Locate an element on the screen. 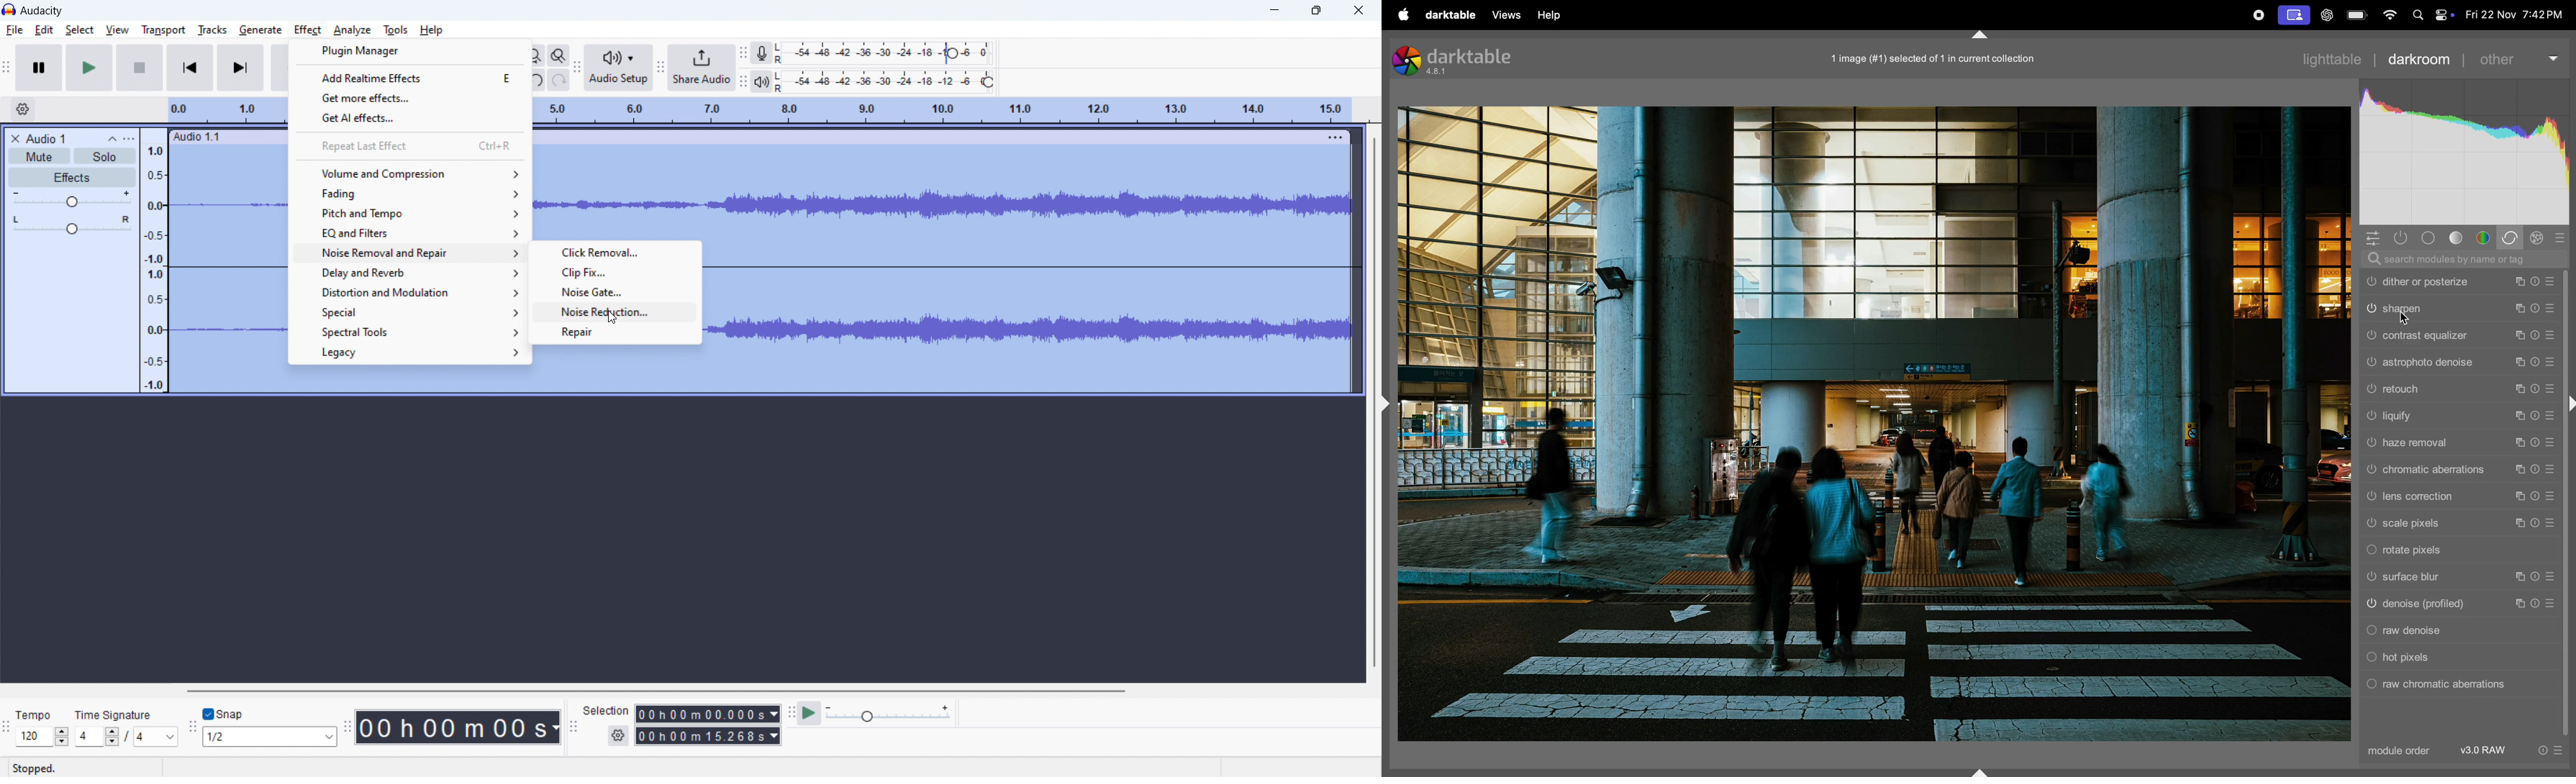 The height and width of the screenshot is (784, 2576). minimize is located at coordinates (1275, 12).